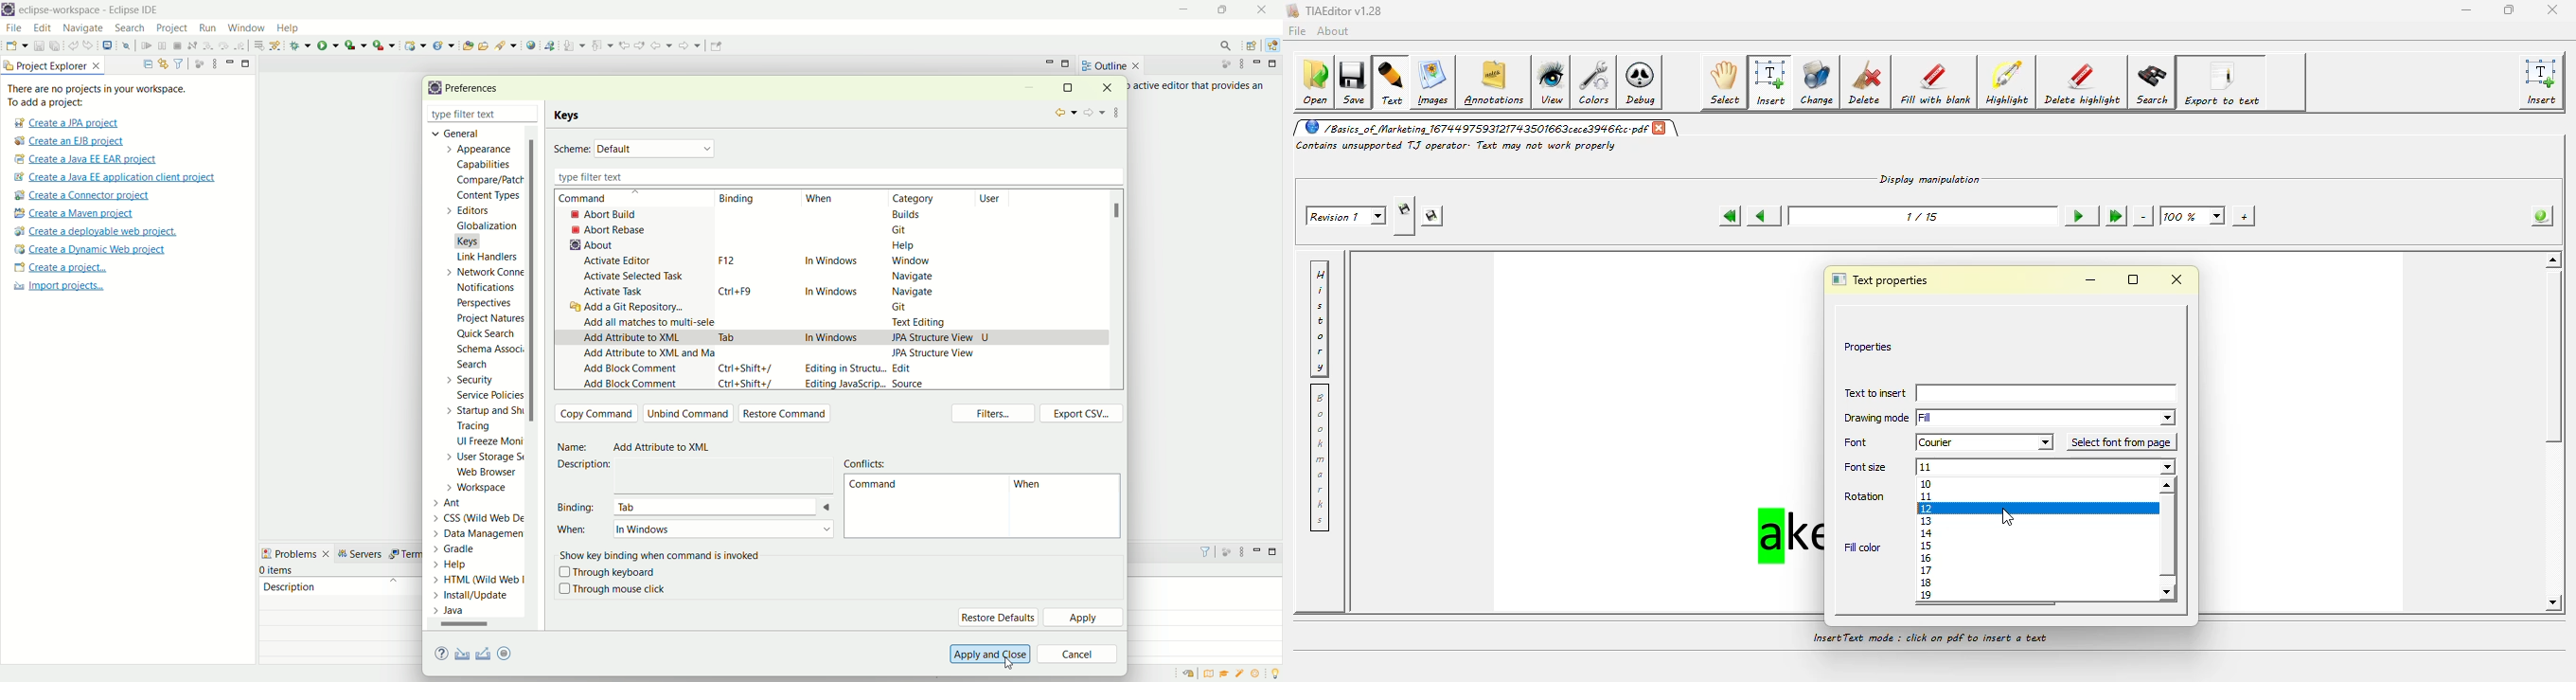 The height and width of the screenshot is (700, 2576). Describe the element at coordinates (723, 507) in the screenshot. I see `tab` at that location.